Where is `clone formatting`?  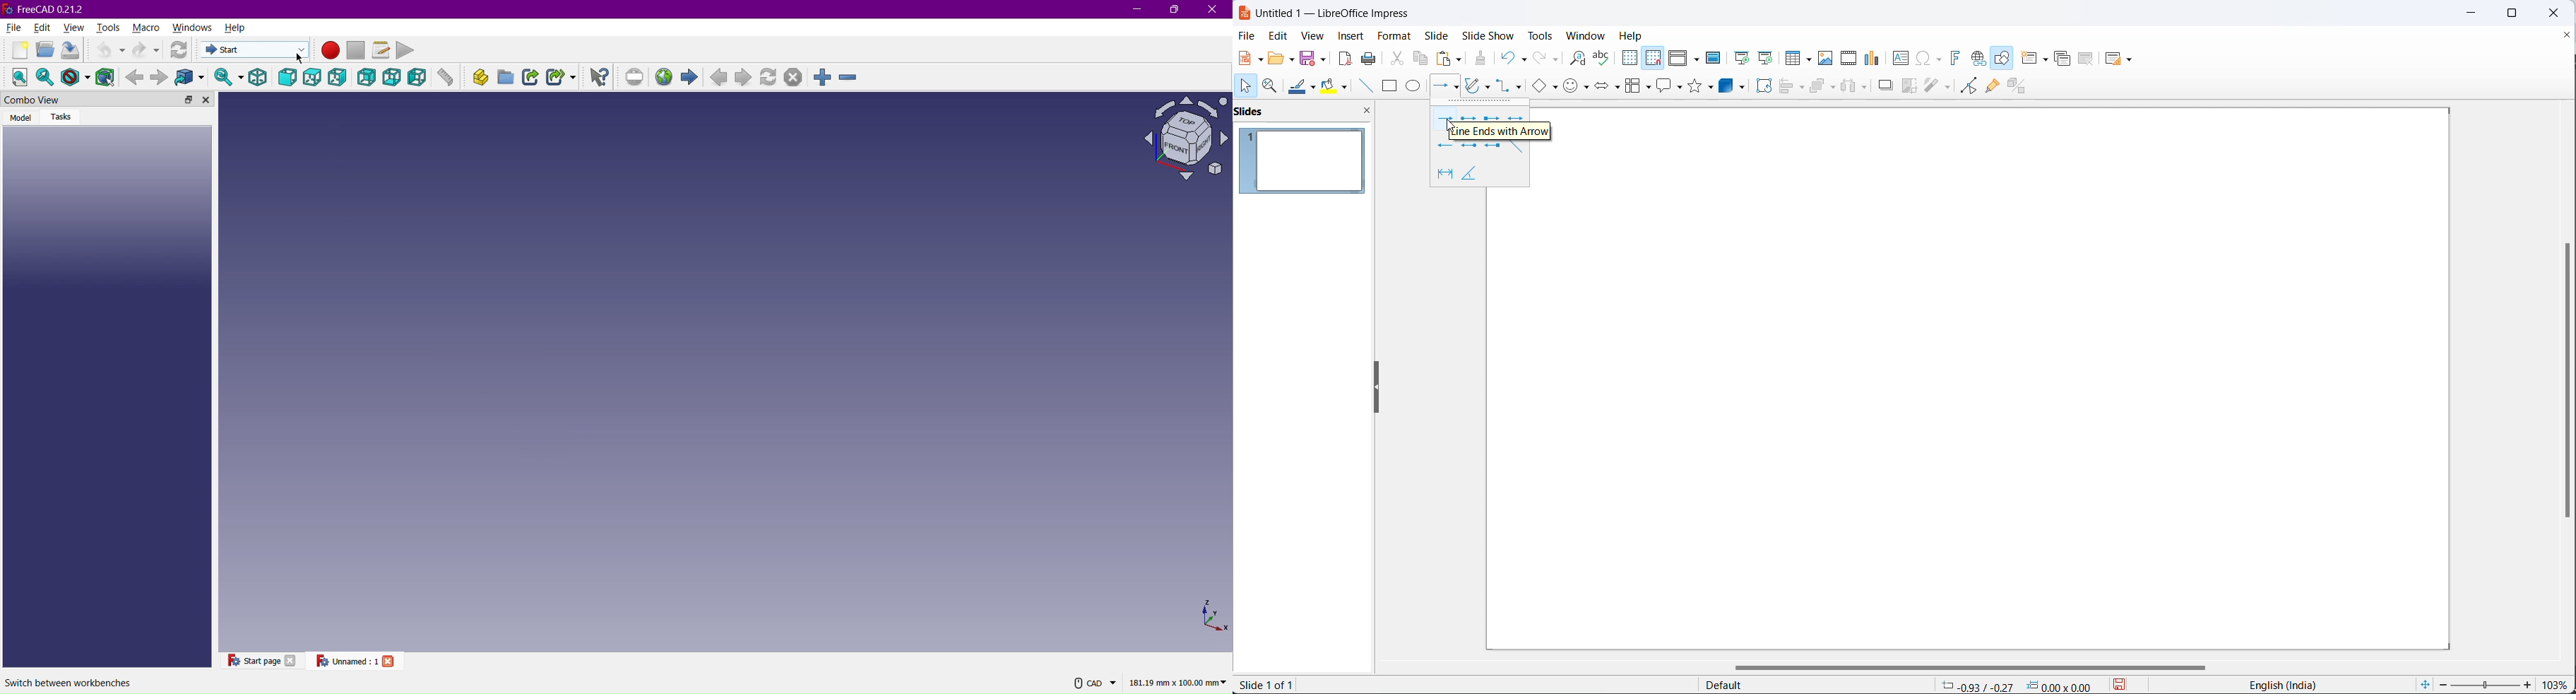
clone formatting is located at coordinates (1480, 57).